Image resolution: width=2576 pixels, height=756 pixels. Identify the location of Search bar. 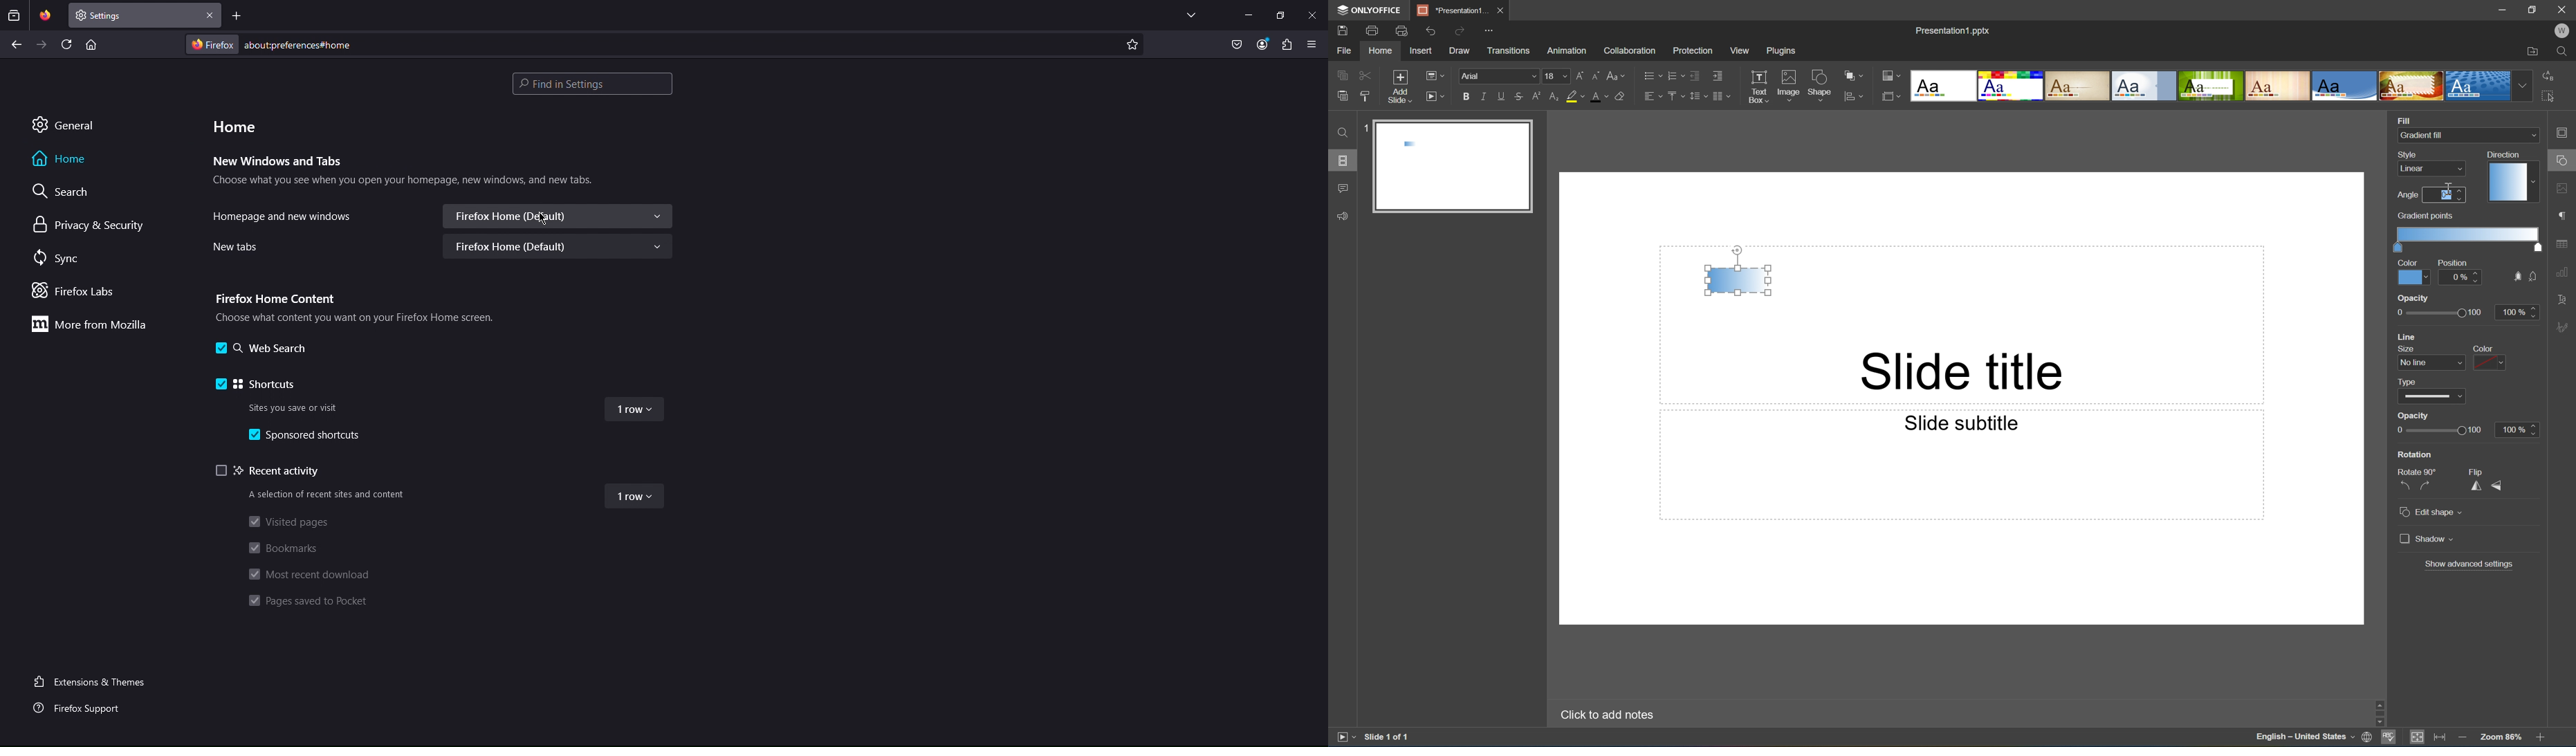
(592, 84).